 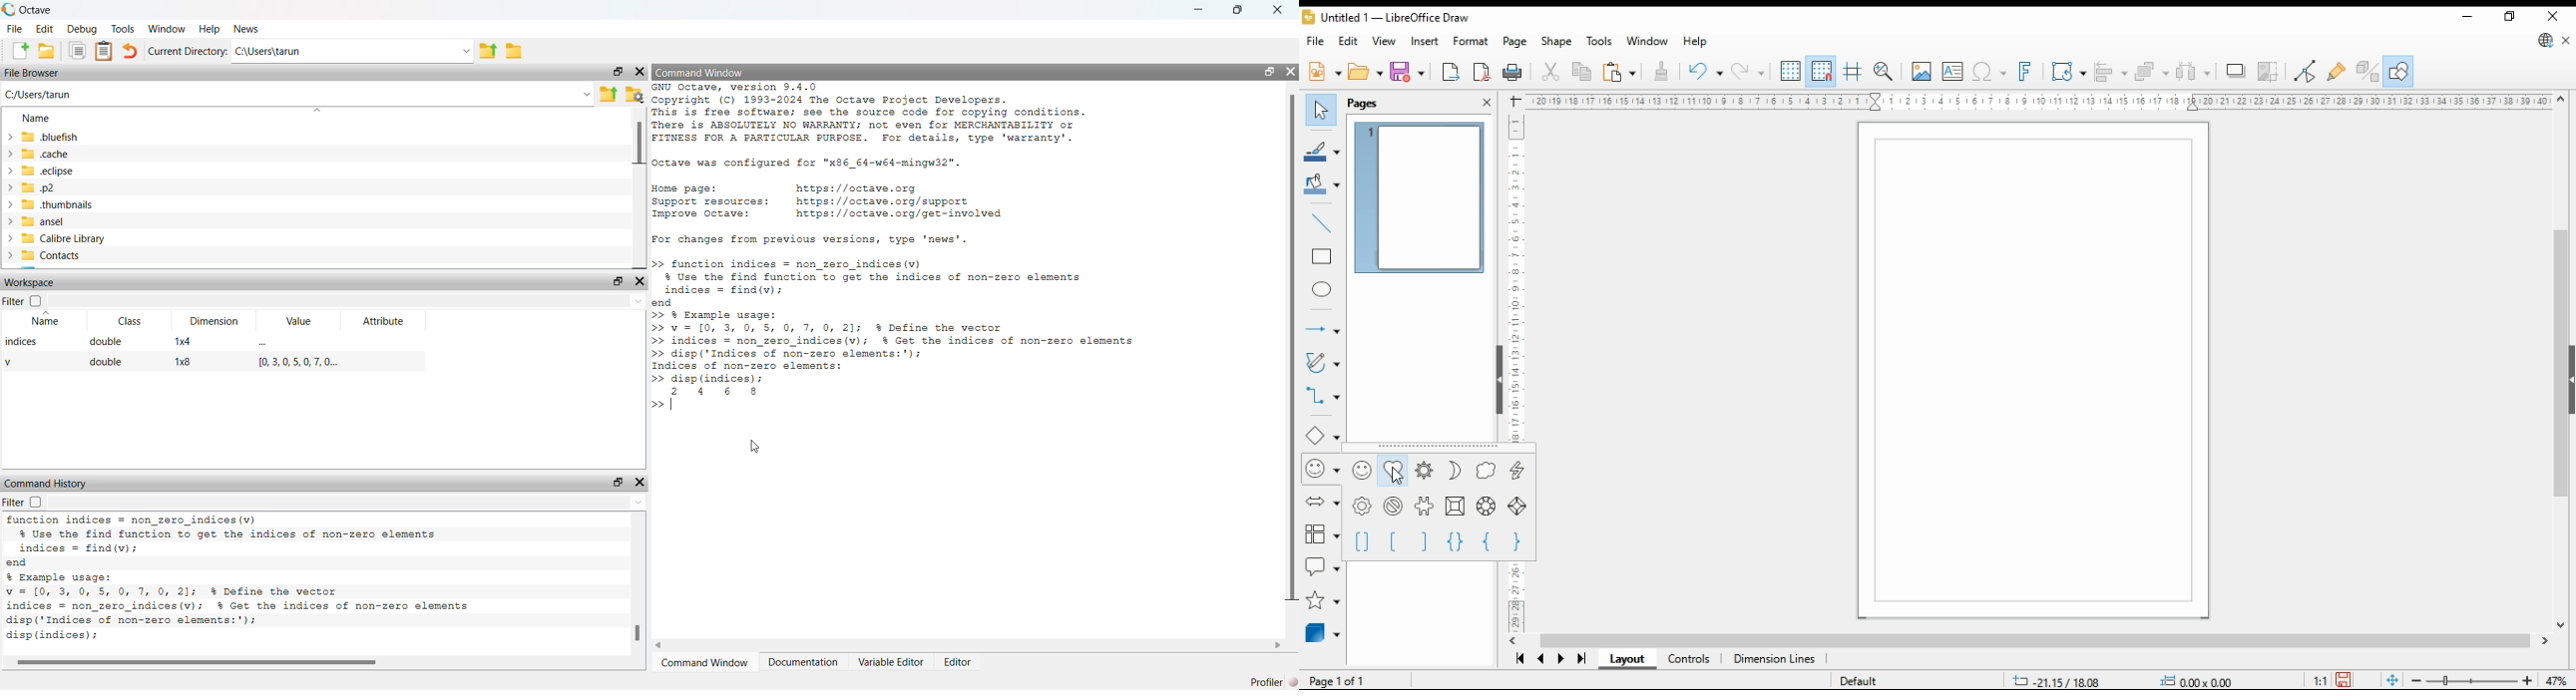 What do you see at coordinates (1488, 103) in the screenshot?
I see `close pane` at bounding box center [1488, 103].